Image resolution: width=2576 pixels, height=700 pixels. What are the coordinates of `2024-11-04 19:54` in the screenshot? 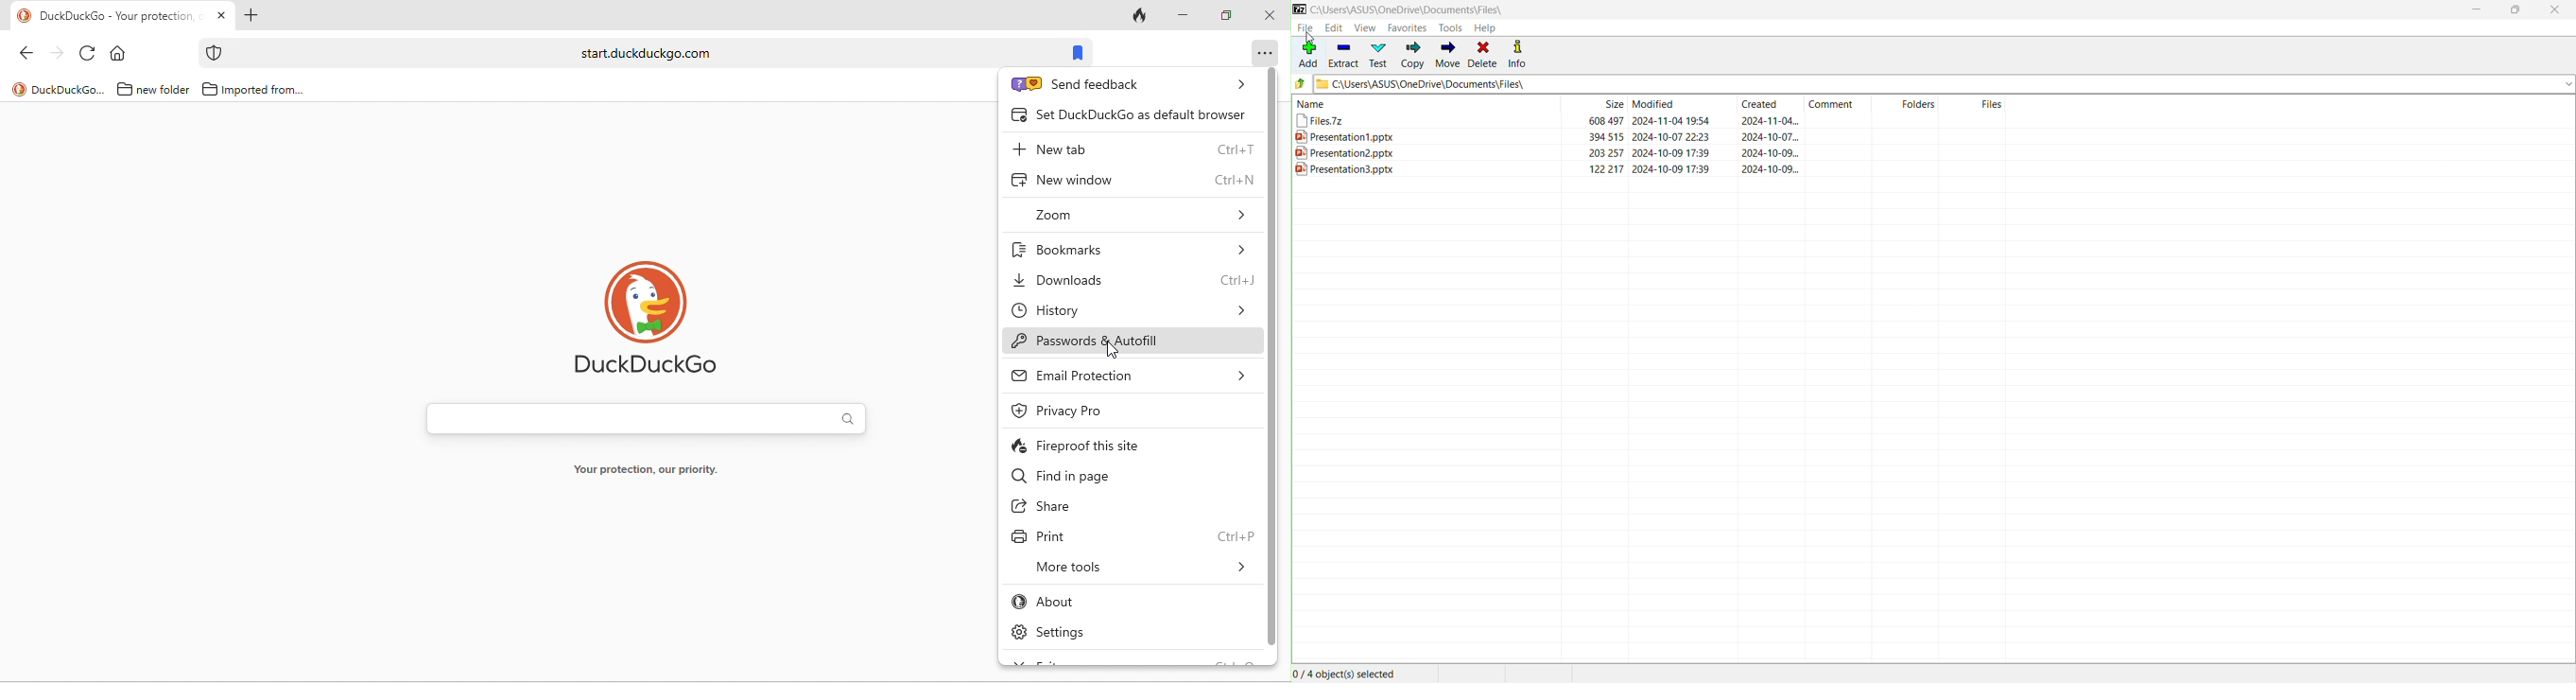 It's located at (1670, 121).